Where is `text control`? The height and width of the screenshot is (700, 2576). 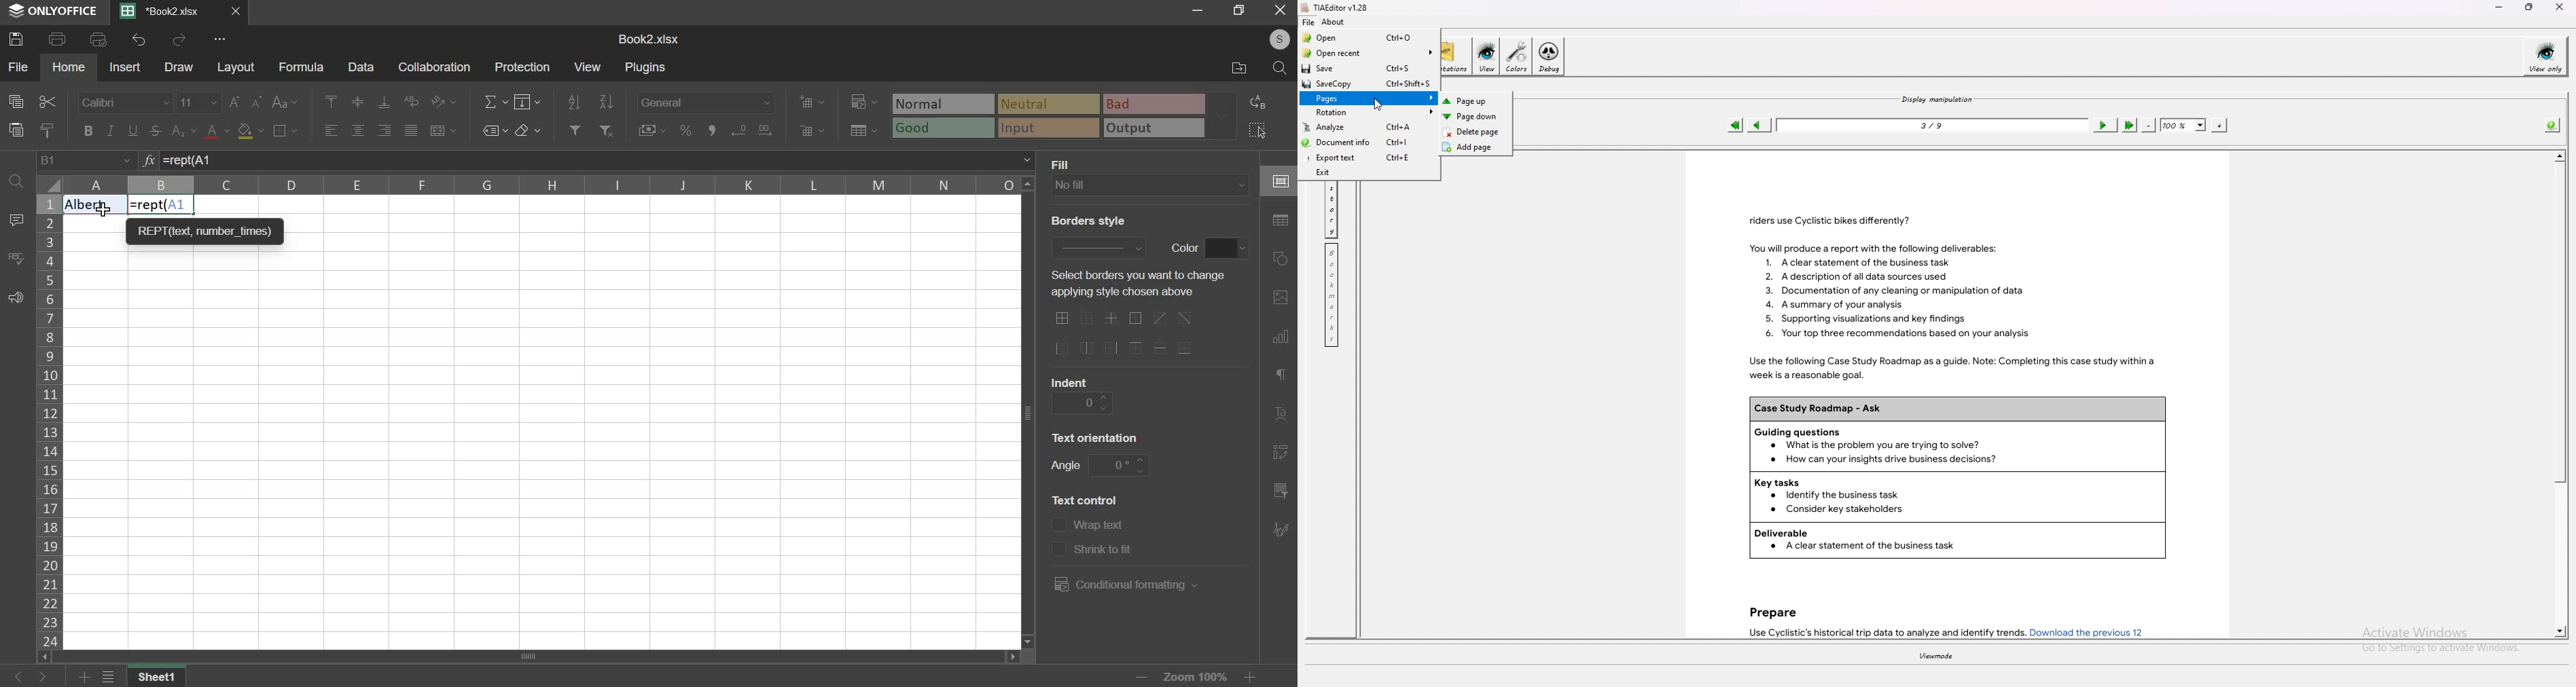 text control is located at coordinates (1060, 536).